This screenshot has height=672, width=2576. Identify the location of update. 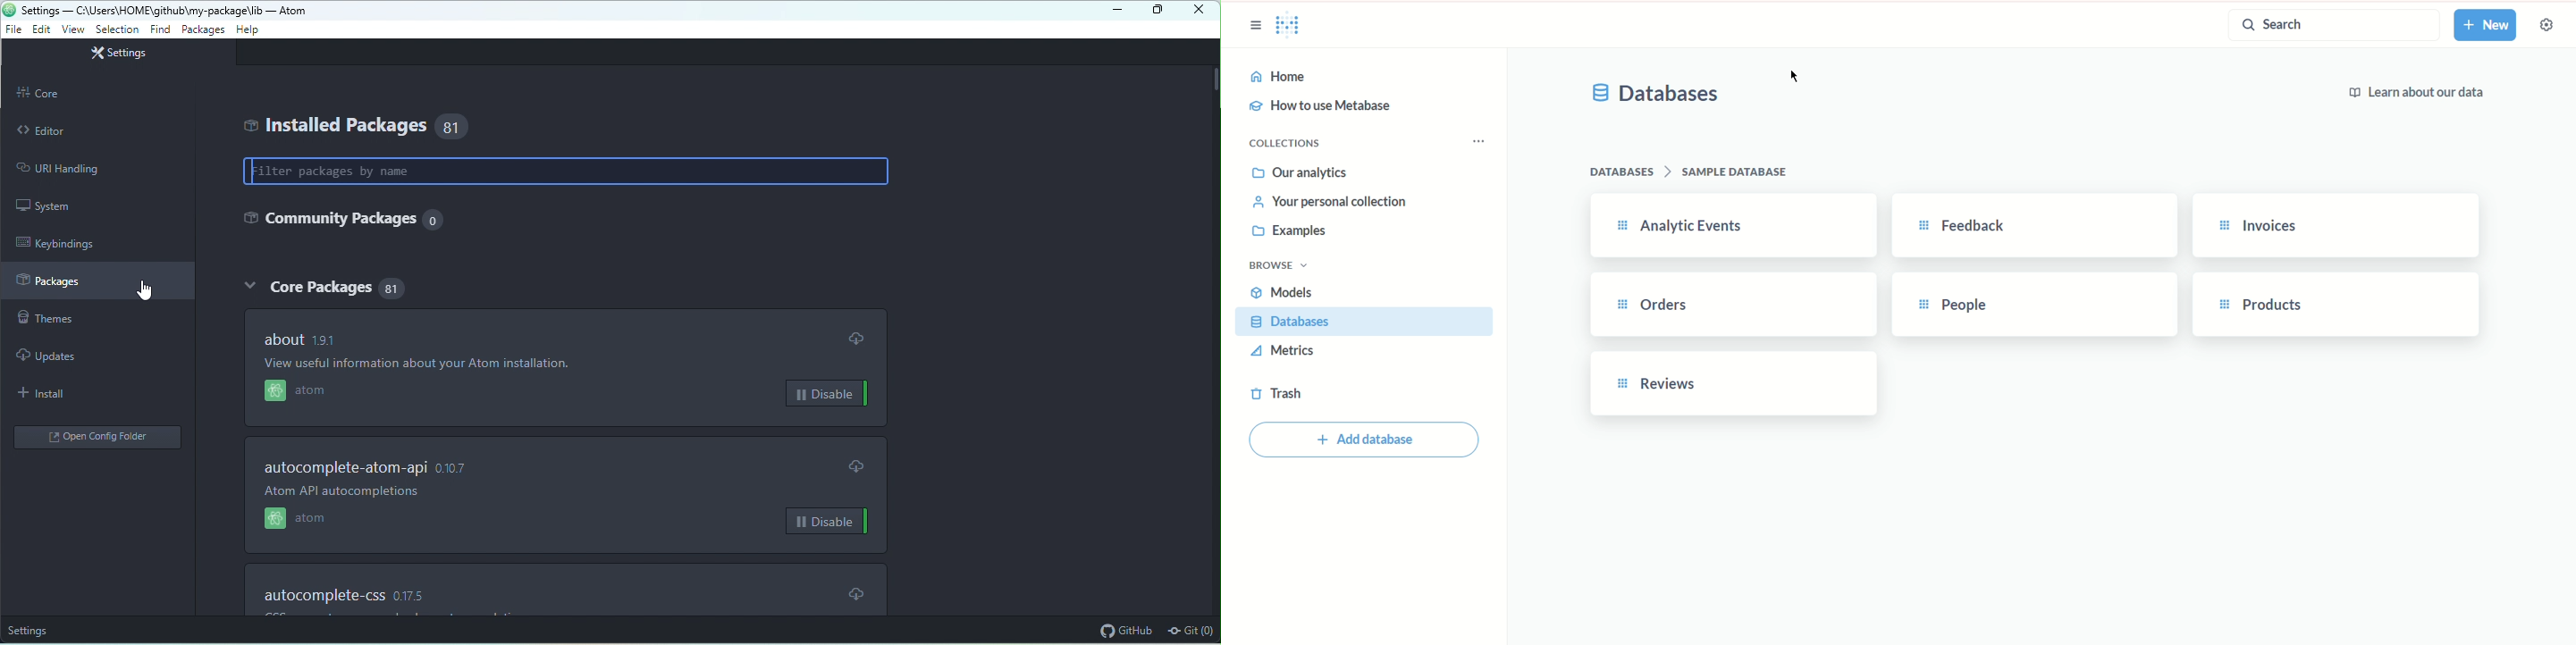
(859, 339).